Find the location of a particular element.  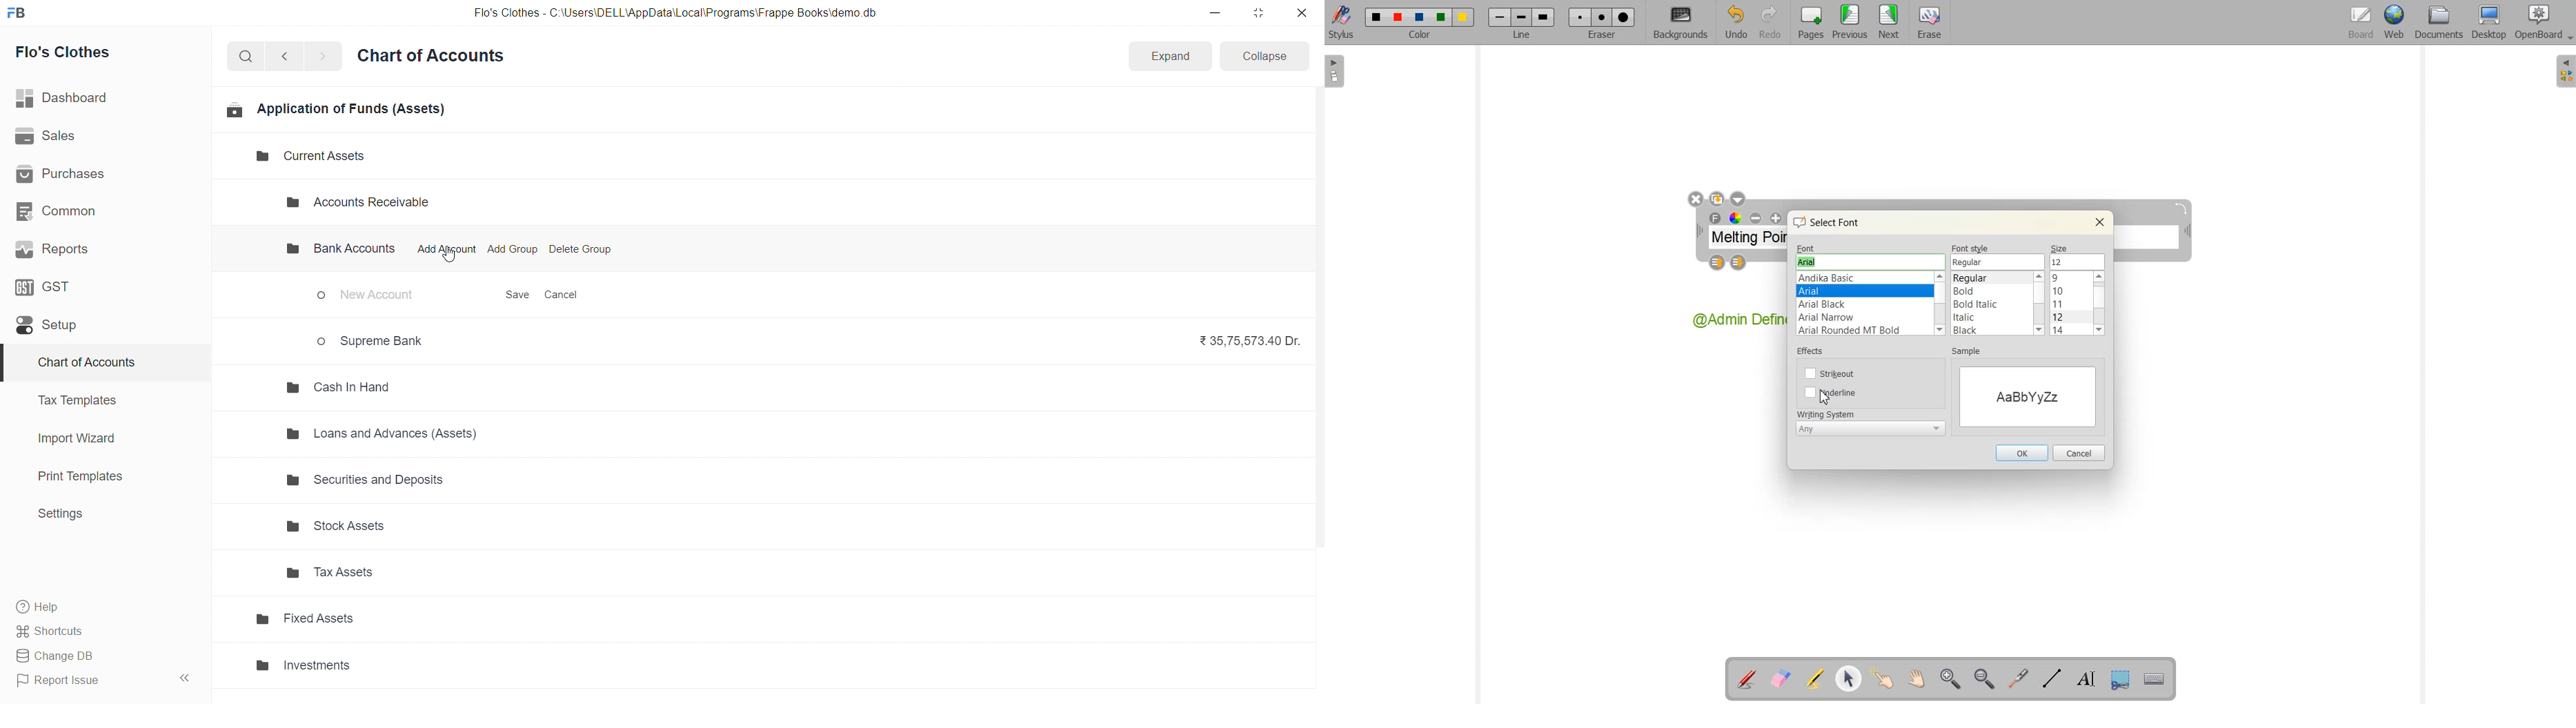

Maximize text size is located at coordinates (1776, 219).